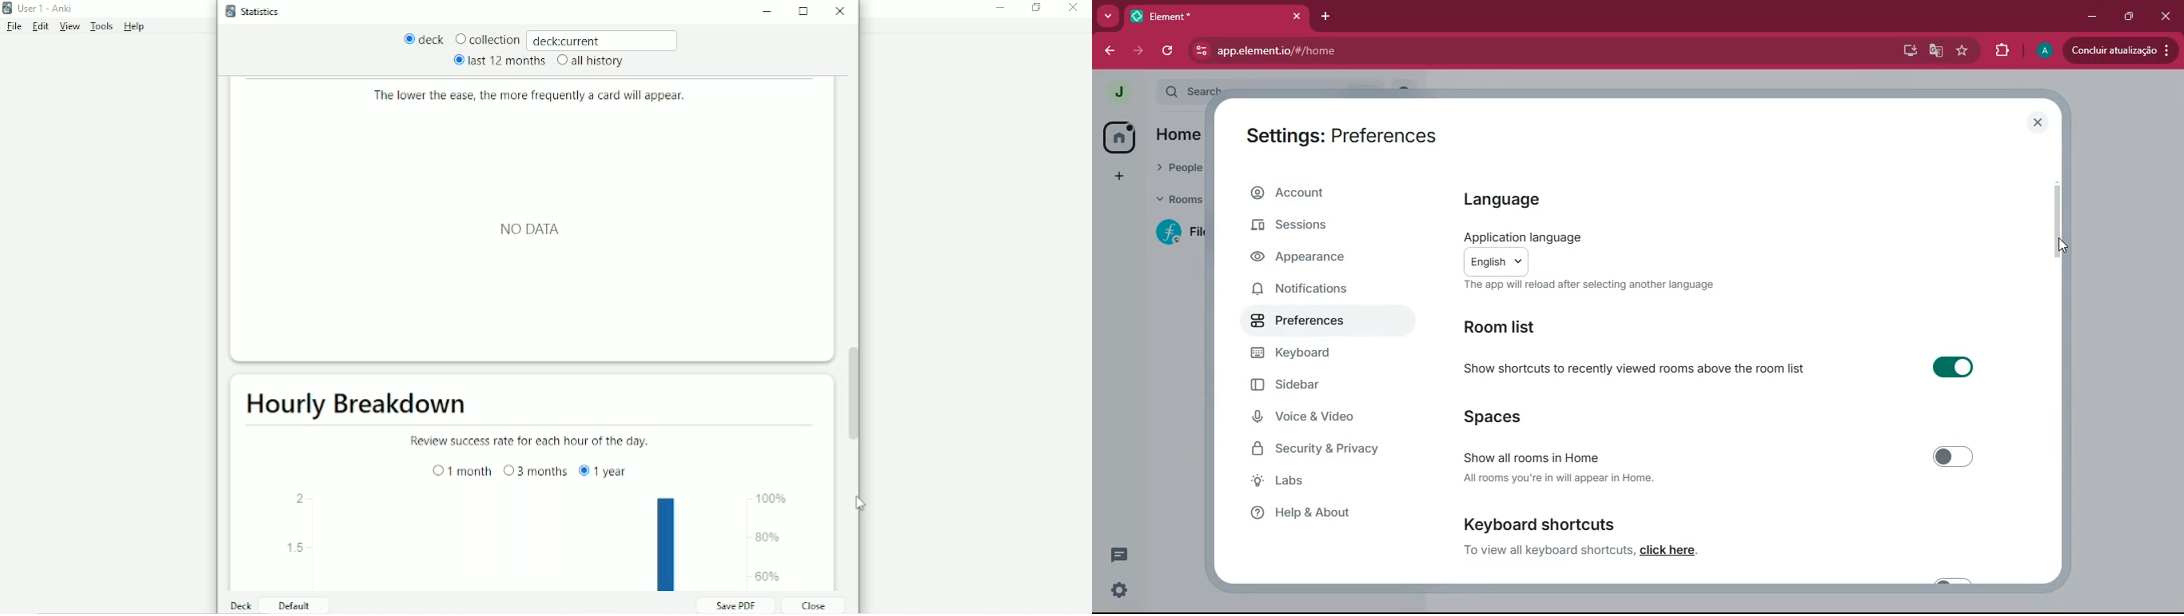 Image resolution: width=2184 pixels, height=616 pixels. I want to click on Hourly Breakdown, so click(358, 404).